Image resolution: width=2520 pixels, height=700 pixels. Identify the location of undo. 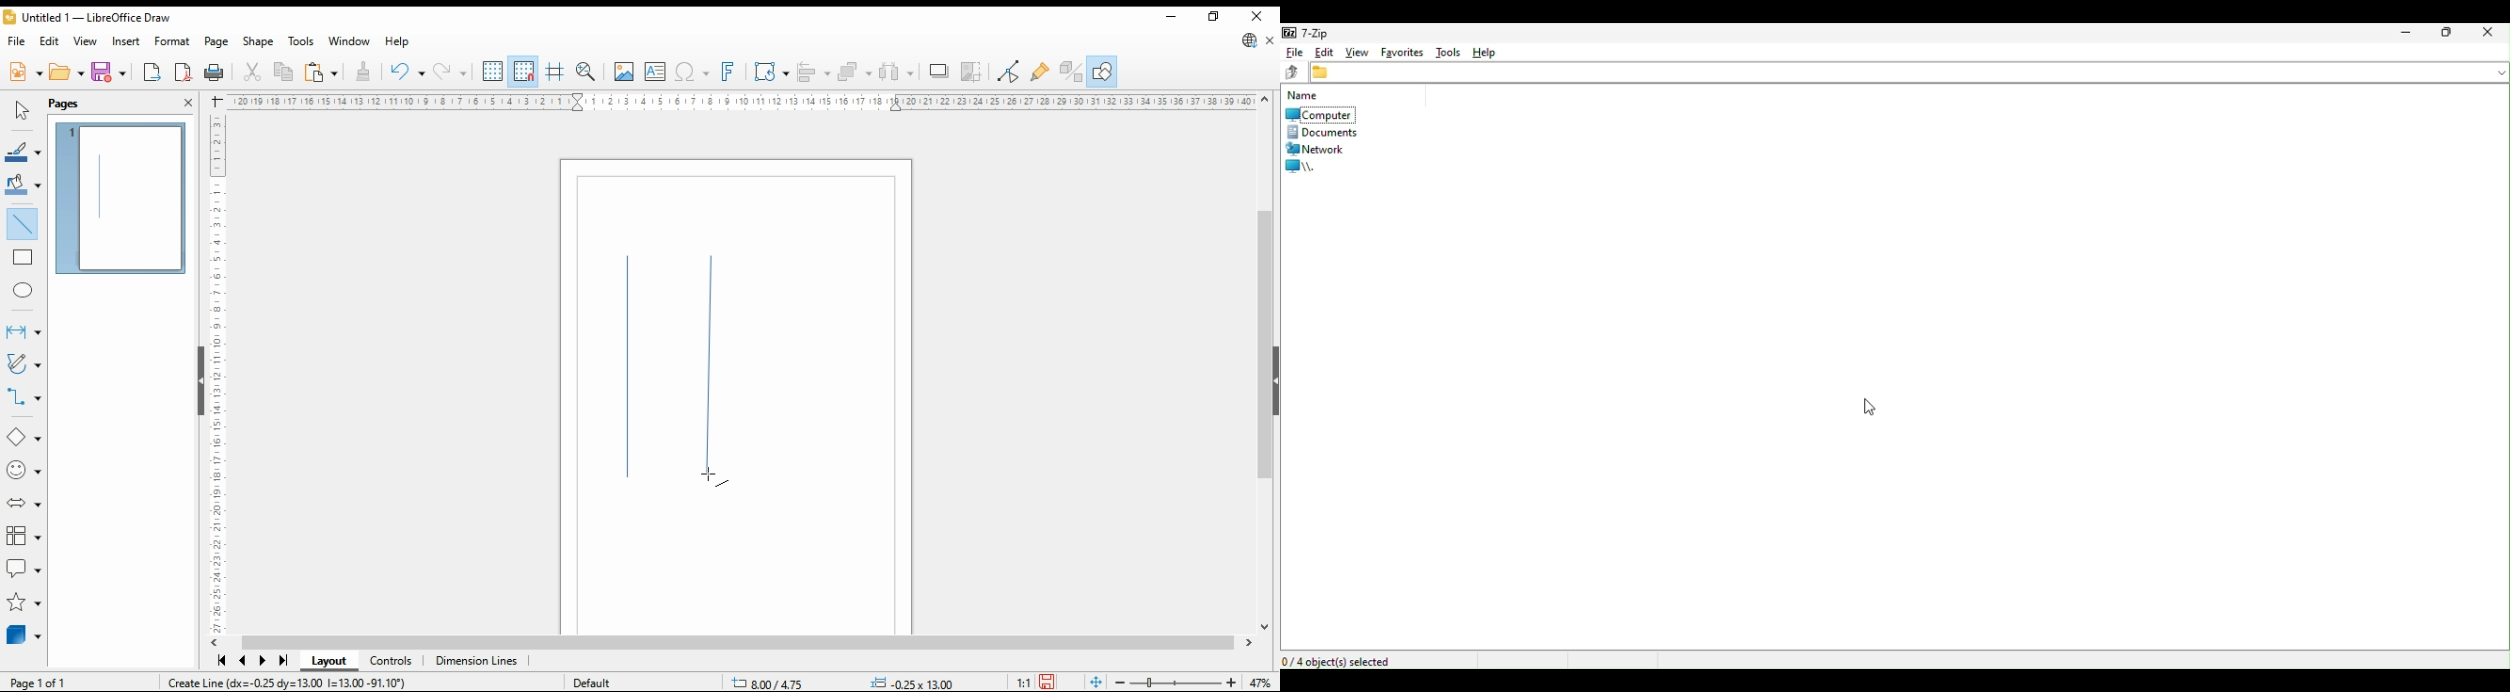
(452, 72).